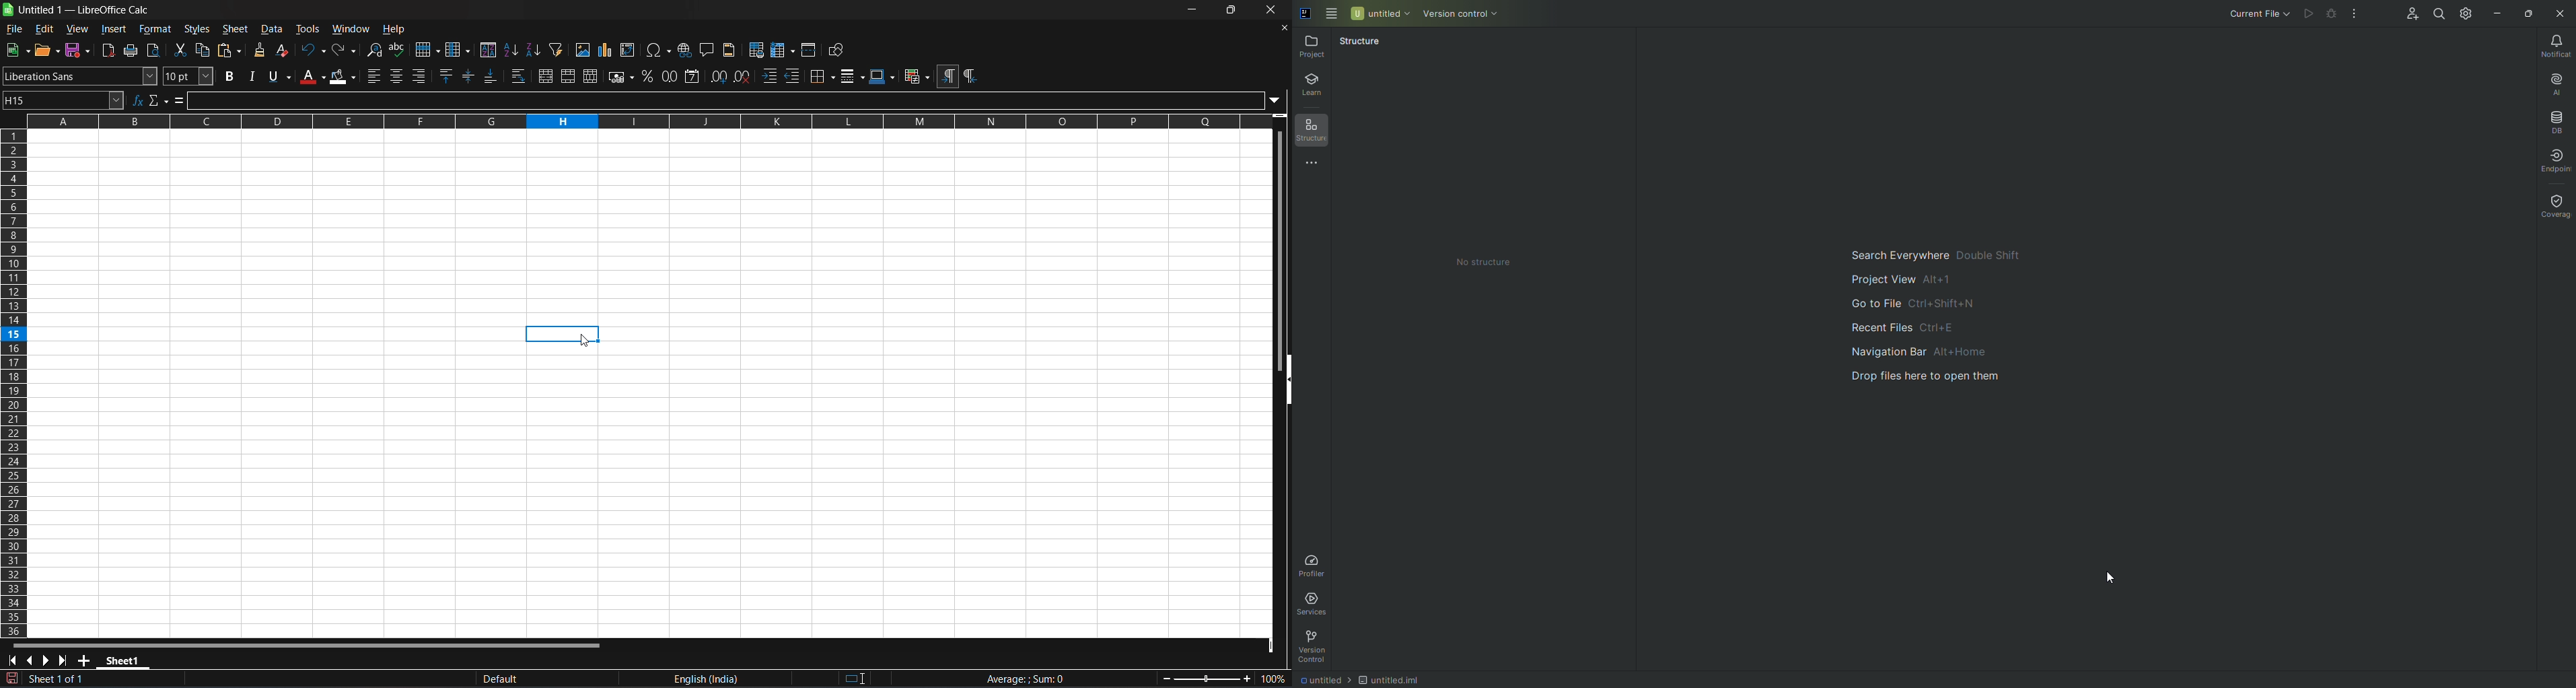 This screenshot has width=2576, height=700. I want to click on insert or edit pivot table, so click(627, 50).